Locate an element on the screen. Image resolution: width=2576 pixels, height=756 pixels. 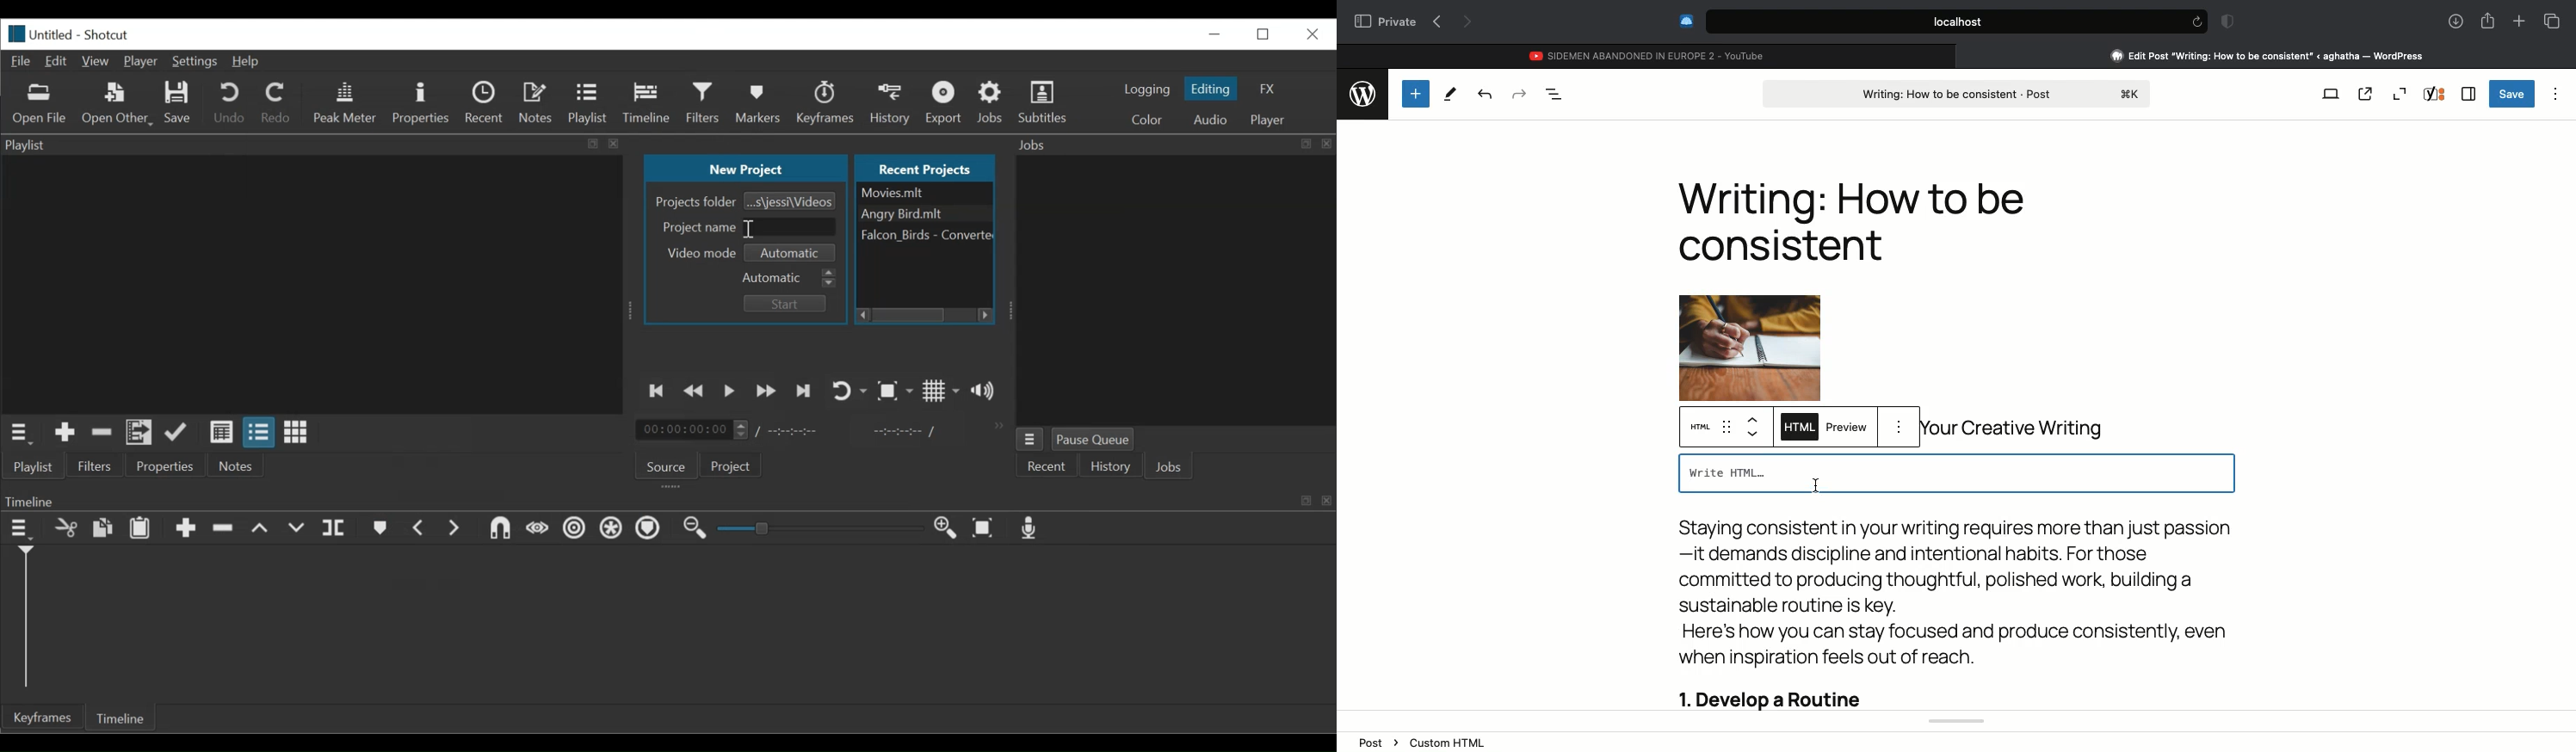
Ripple all tracks is located at coordinates (612, 527).